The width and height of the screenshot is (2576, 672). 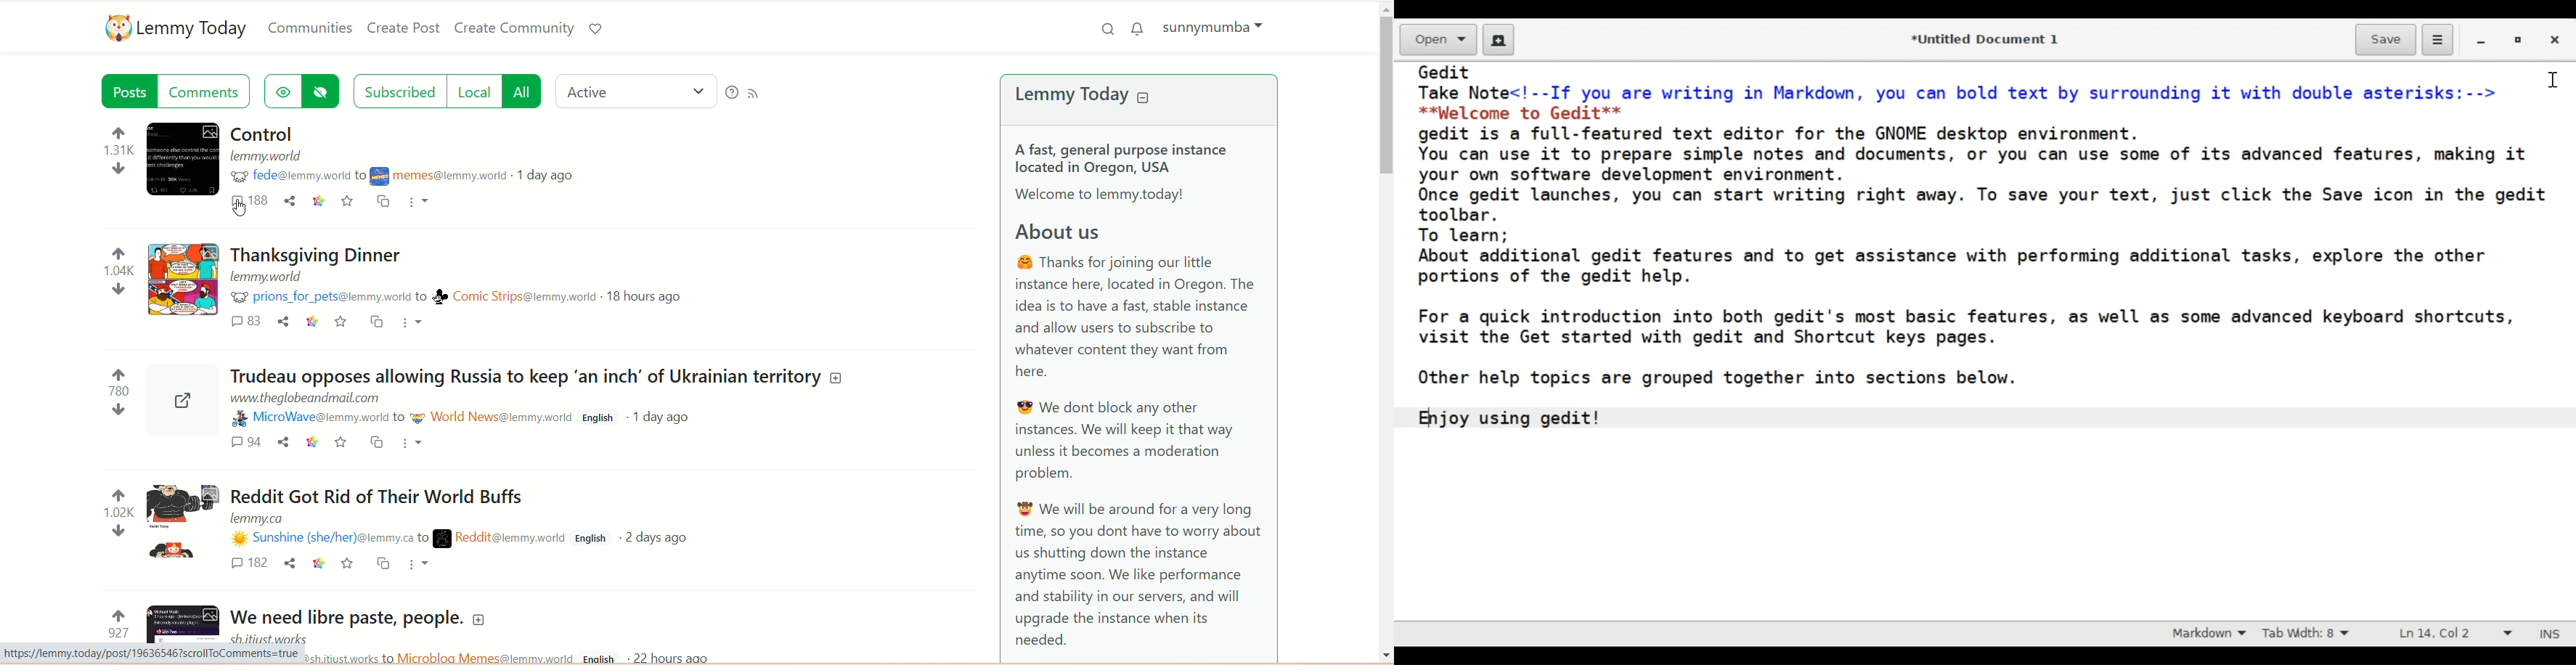 What do you see at coordinates (476, 90) in the screenshot?
I see `local` at bounding box center [476, 90].